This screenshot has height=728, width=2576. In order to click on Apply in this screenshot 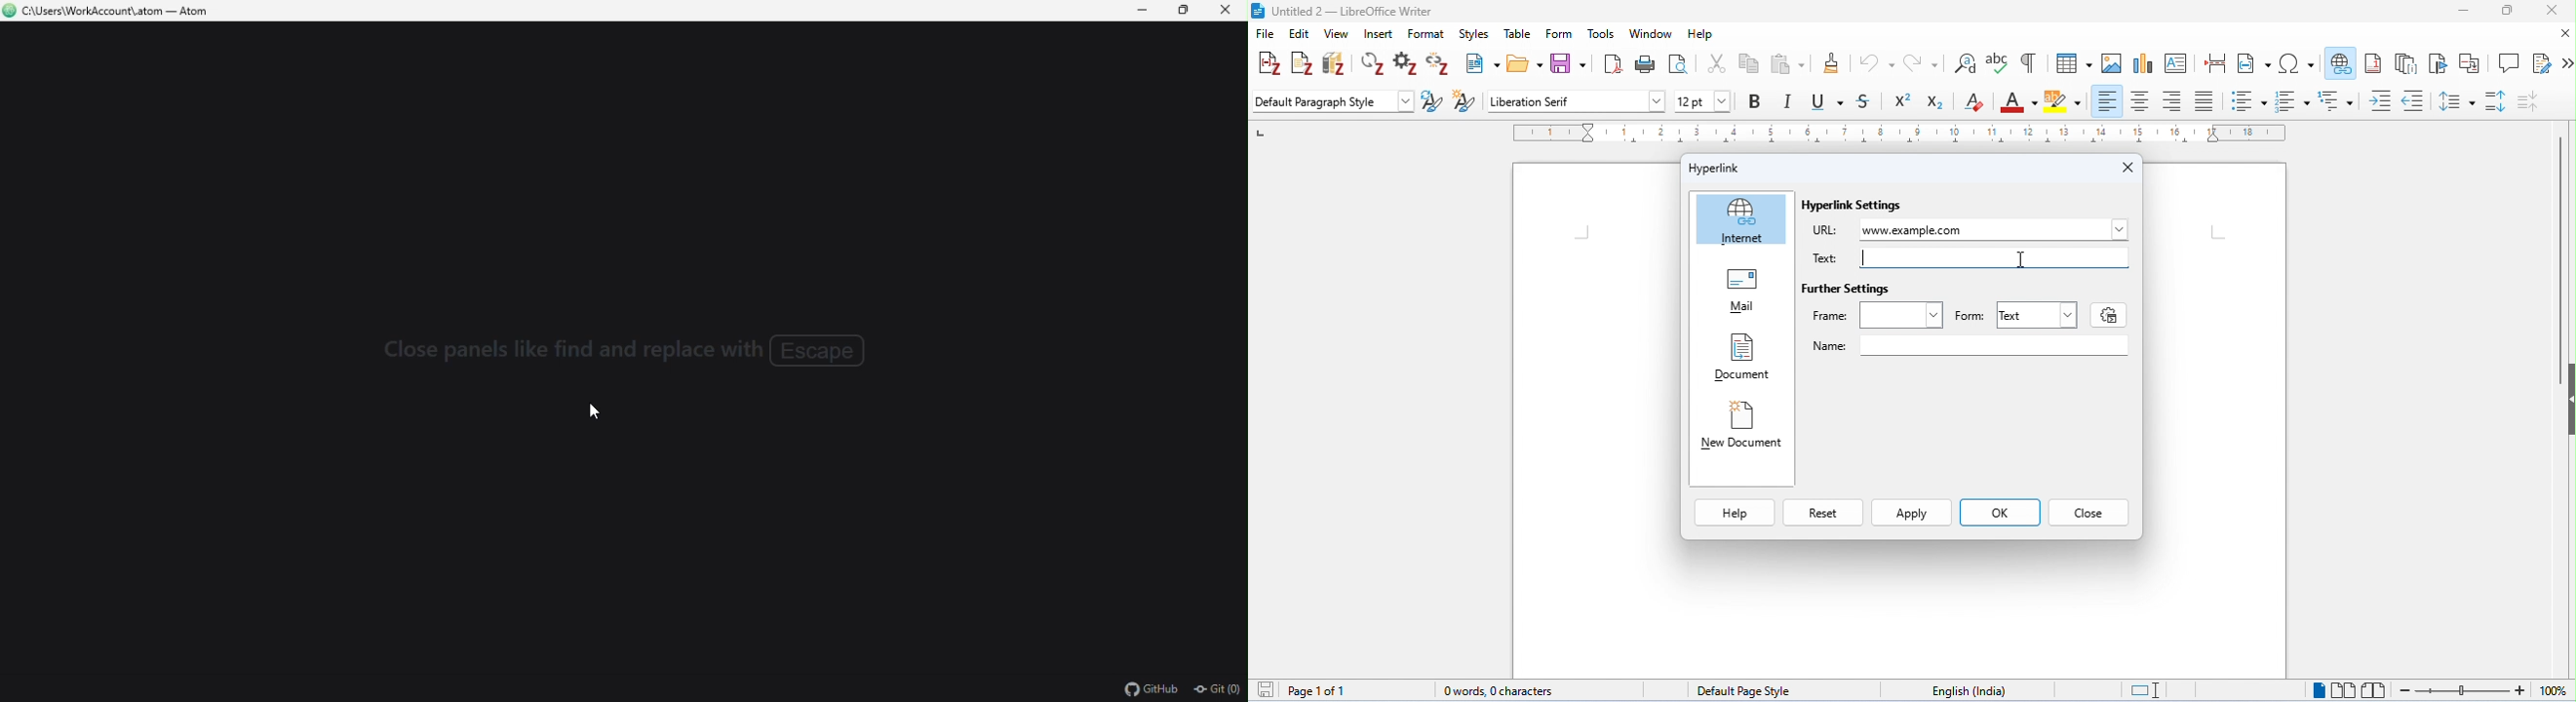, I will do `click(1915, 512)`.